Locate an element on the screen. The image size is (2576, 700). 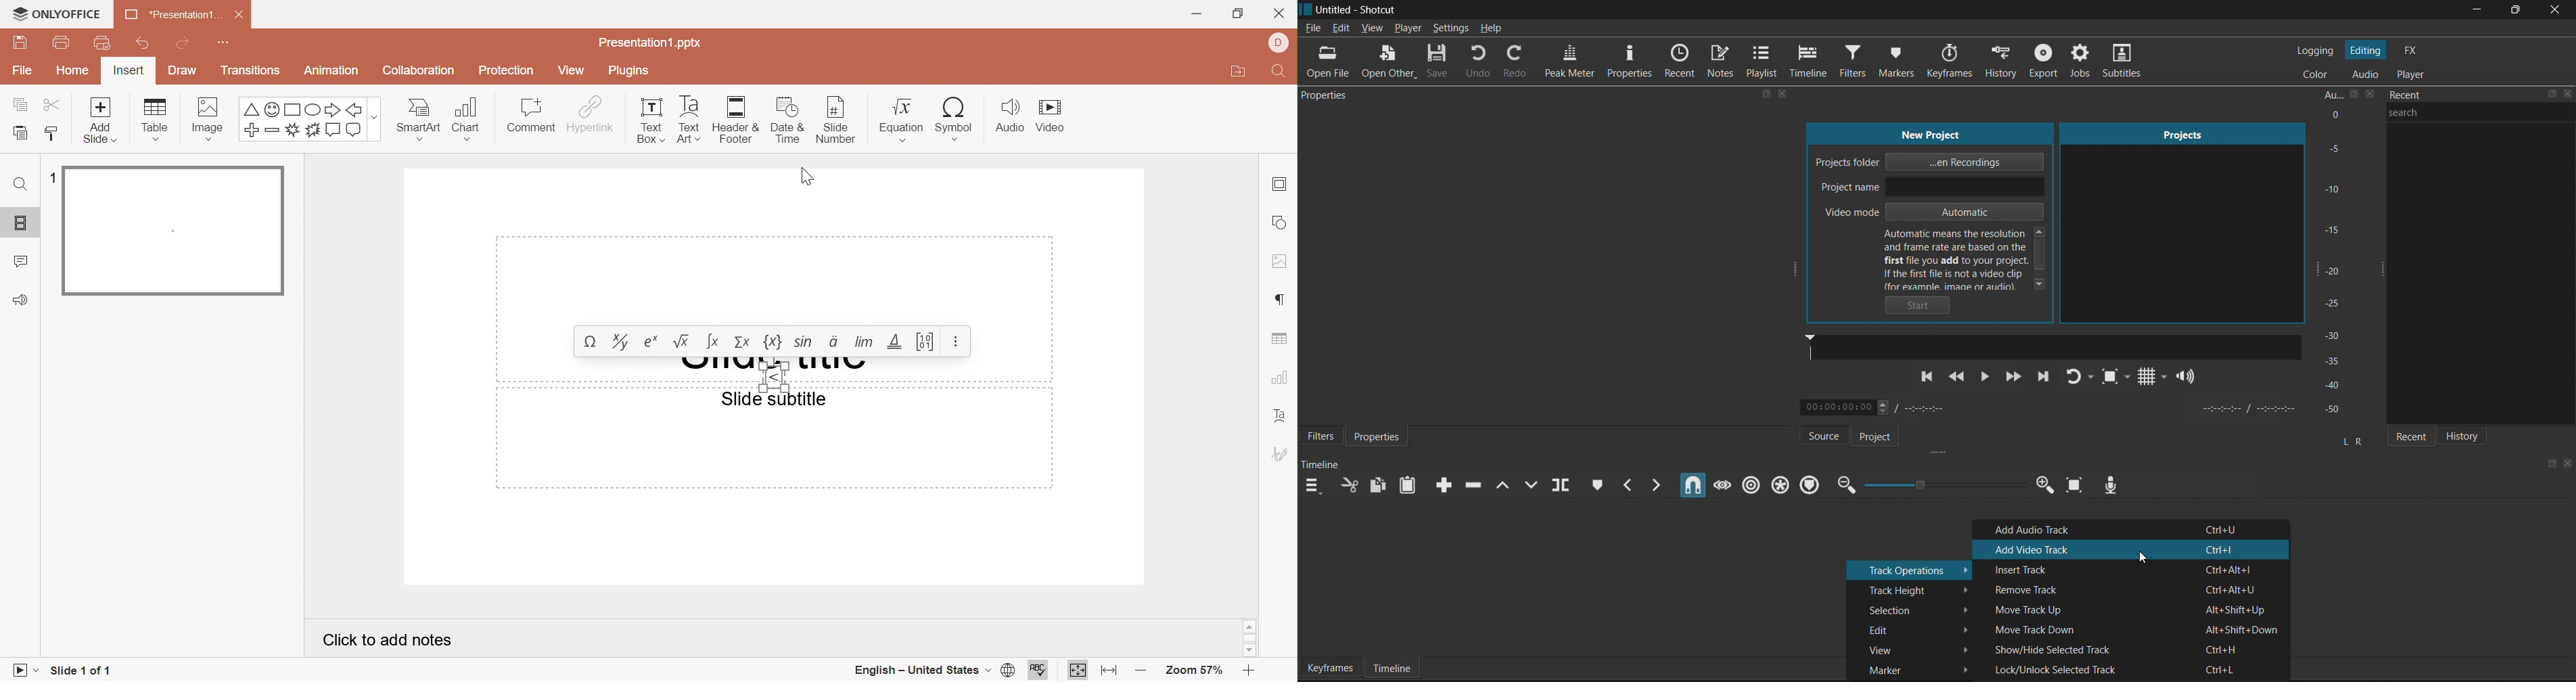
add slide is located at coordinates (100, 107).